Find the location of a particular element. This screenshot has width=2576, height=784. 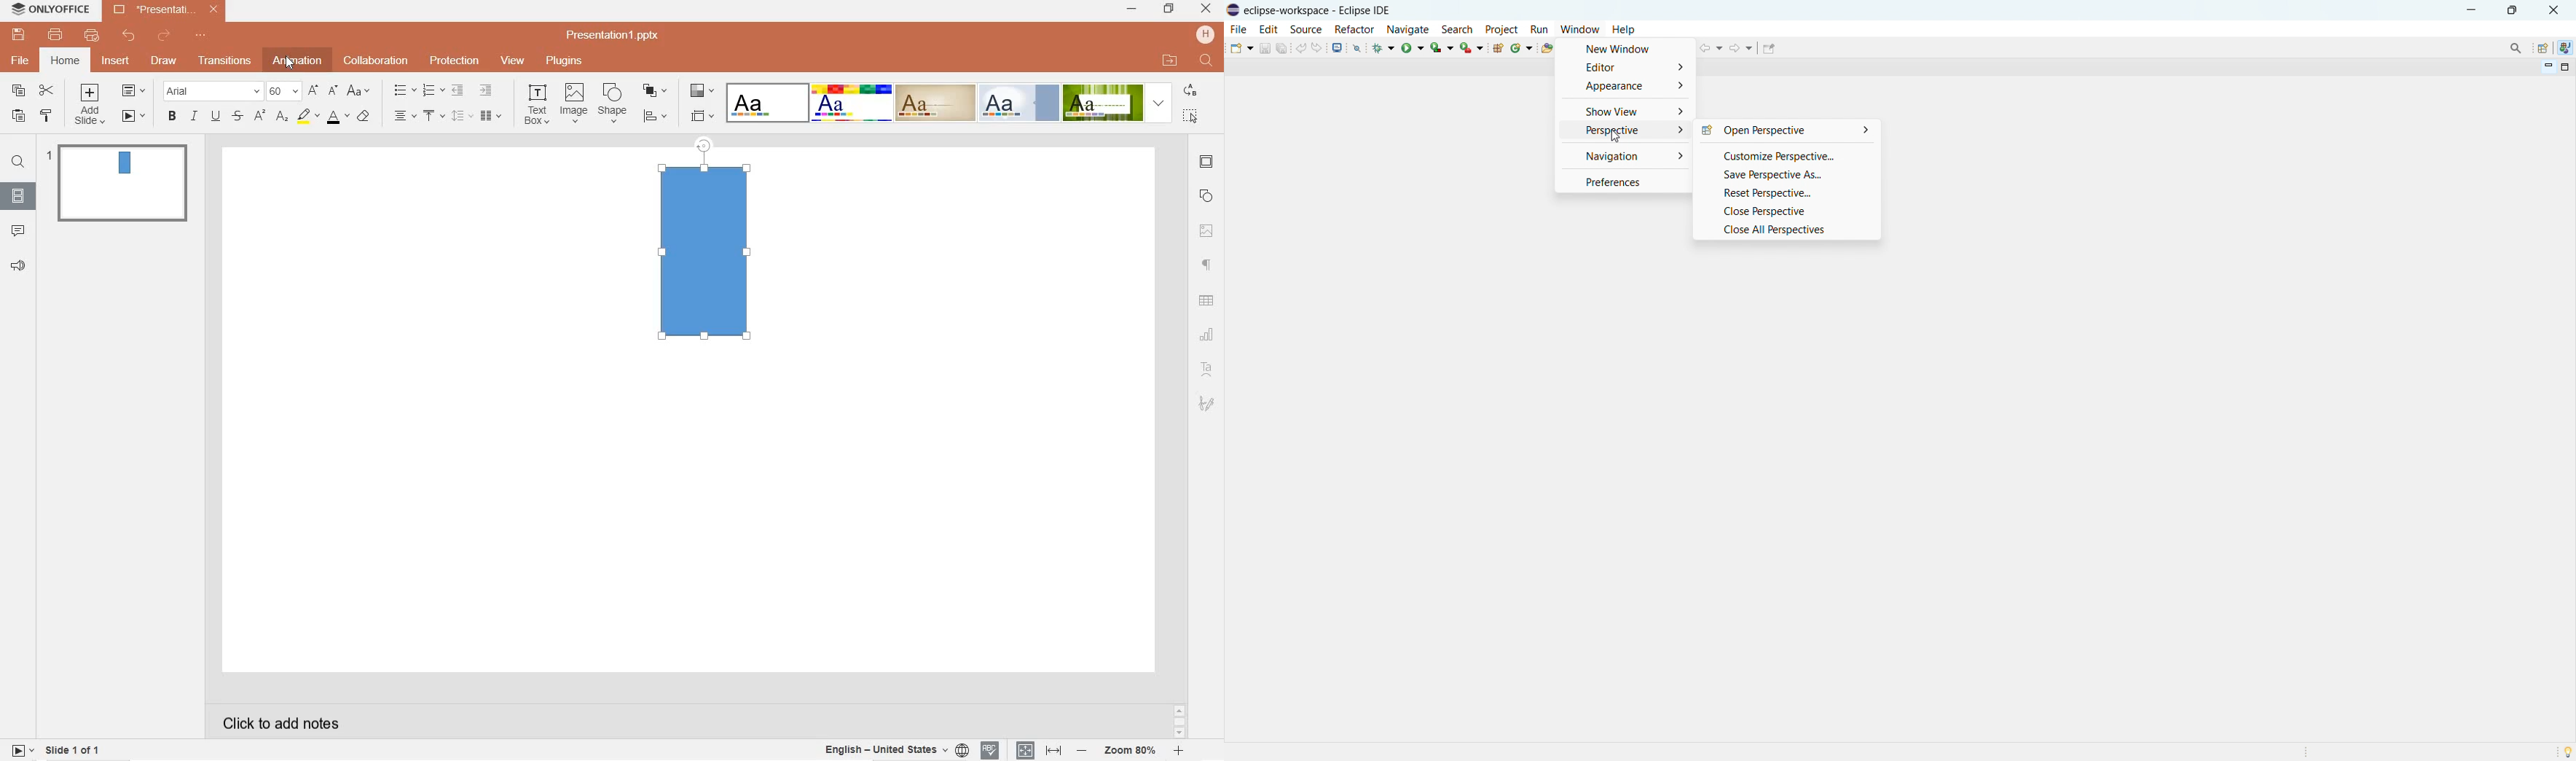

Official is located at coordinates (1018, 103).